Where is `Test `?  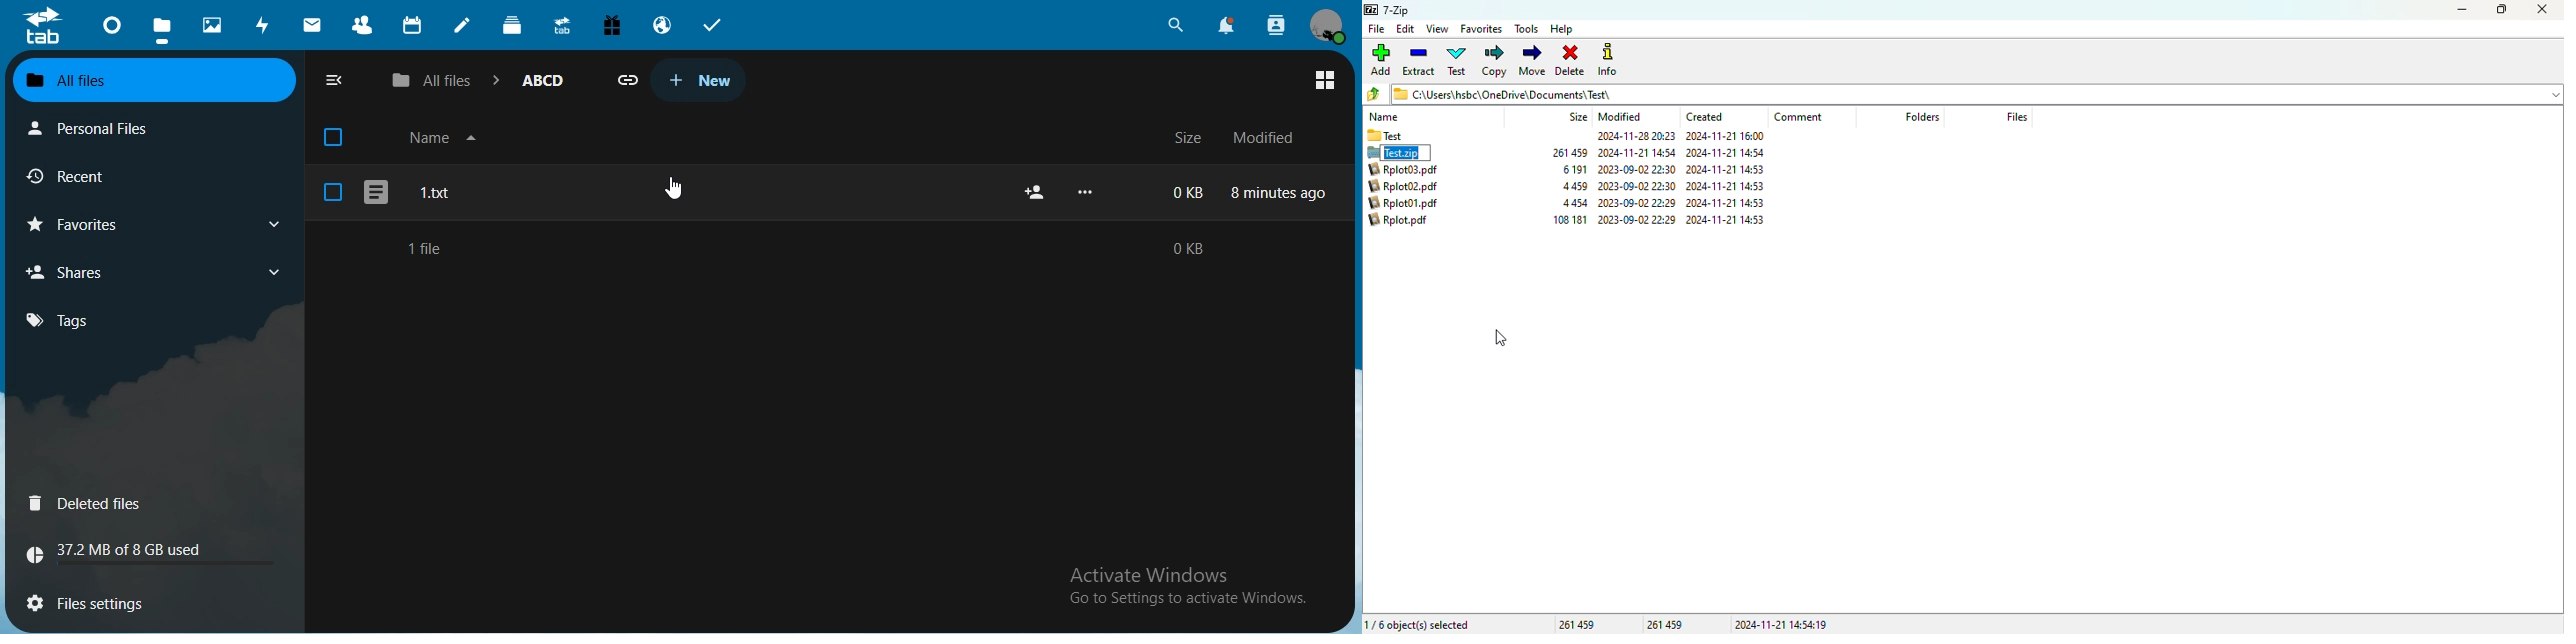 Test  is located at coordinates (1414, 136).